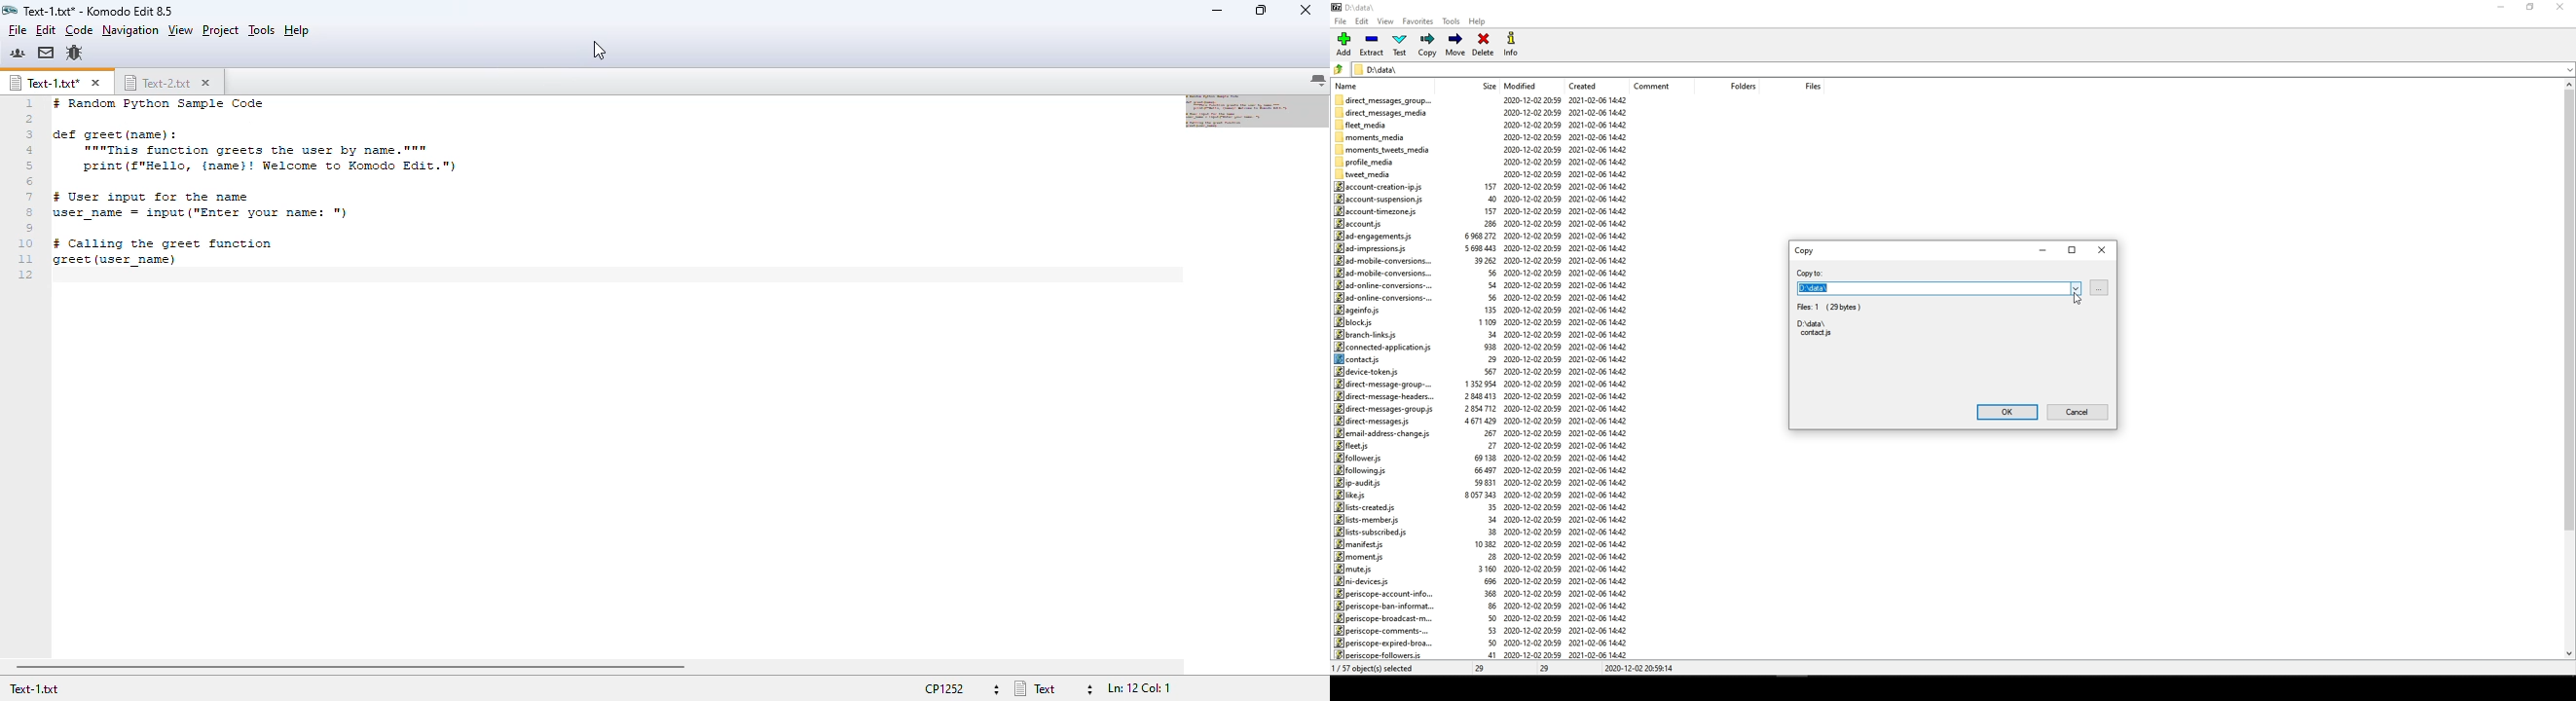 The image size is (2576, 728). I want to click on moments_media, so click(1374, 135).